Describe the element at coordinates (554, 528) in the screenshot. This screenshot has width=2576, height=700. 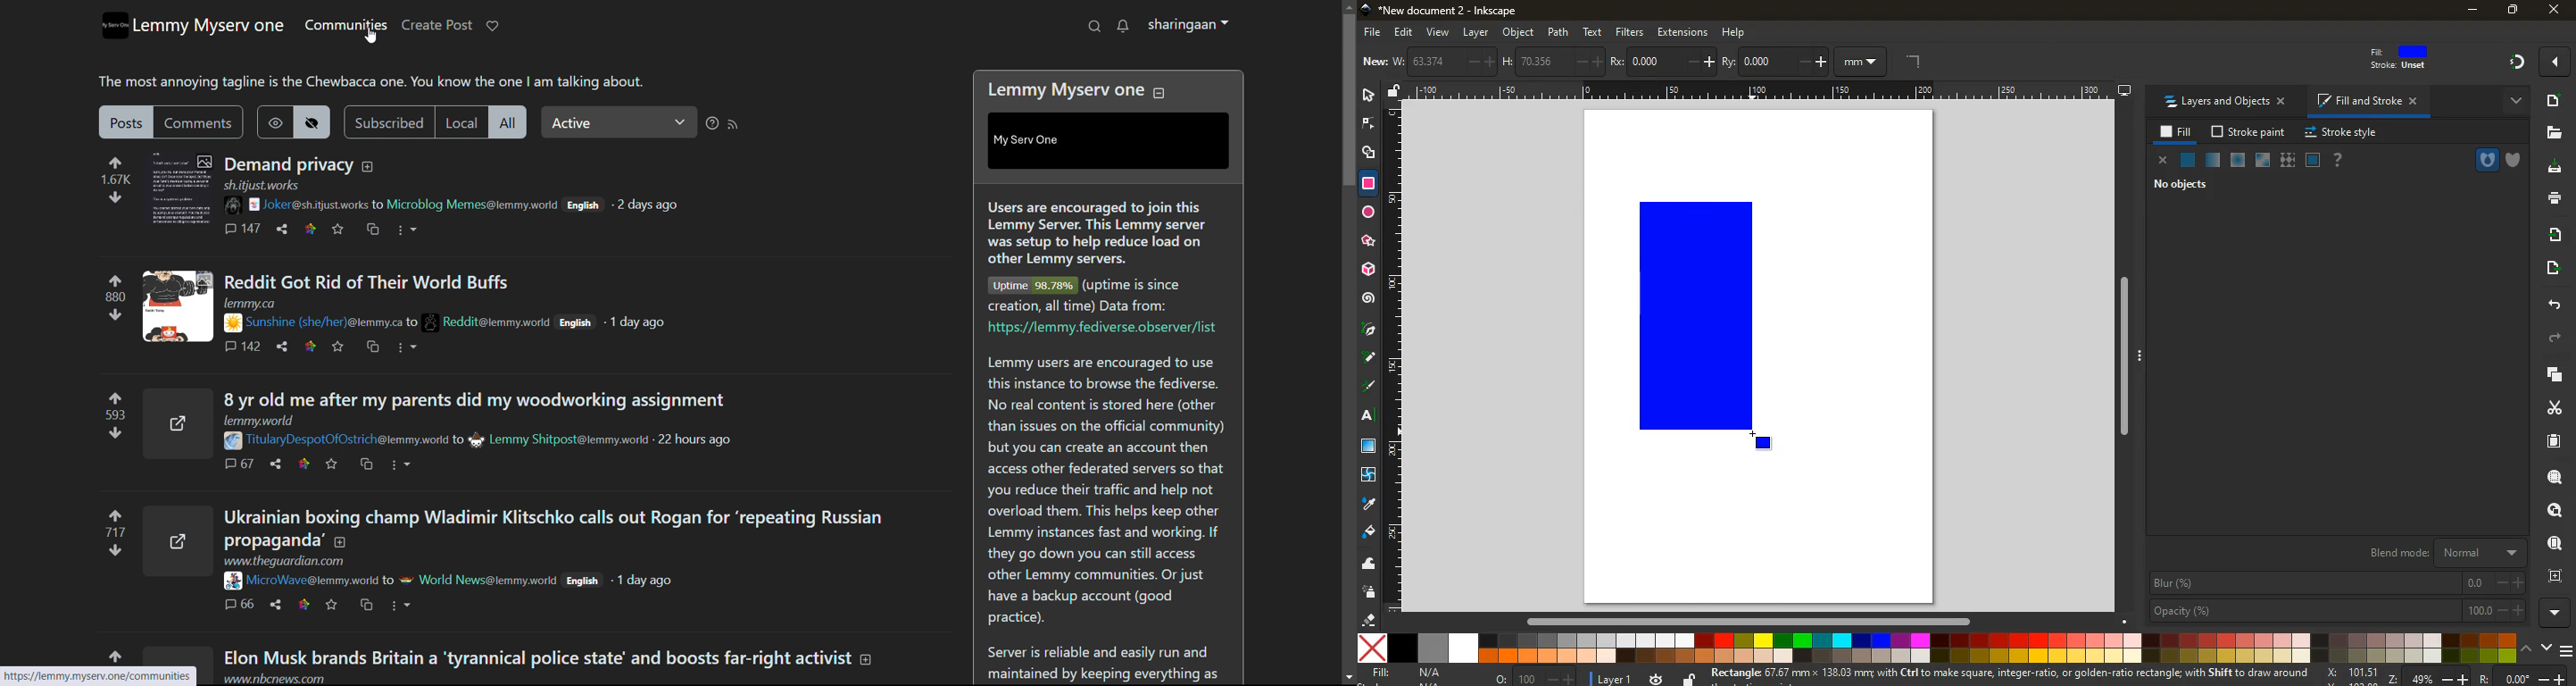
I see `Post title - Ukrainian boxing champ Wladimir Klitschko calls out Rogan for ‘repeating Russian propaganda’` at that location.